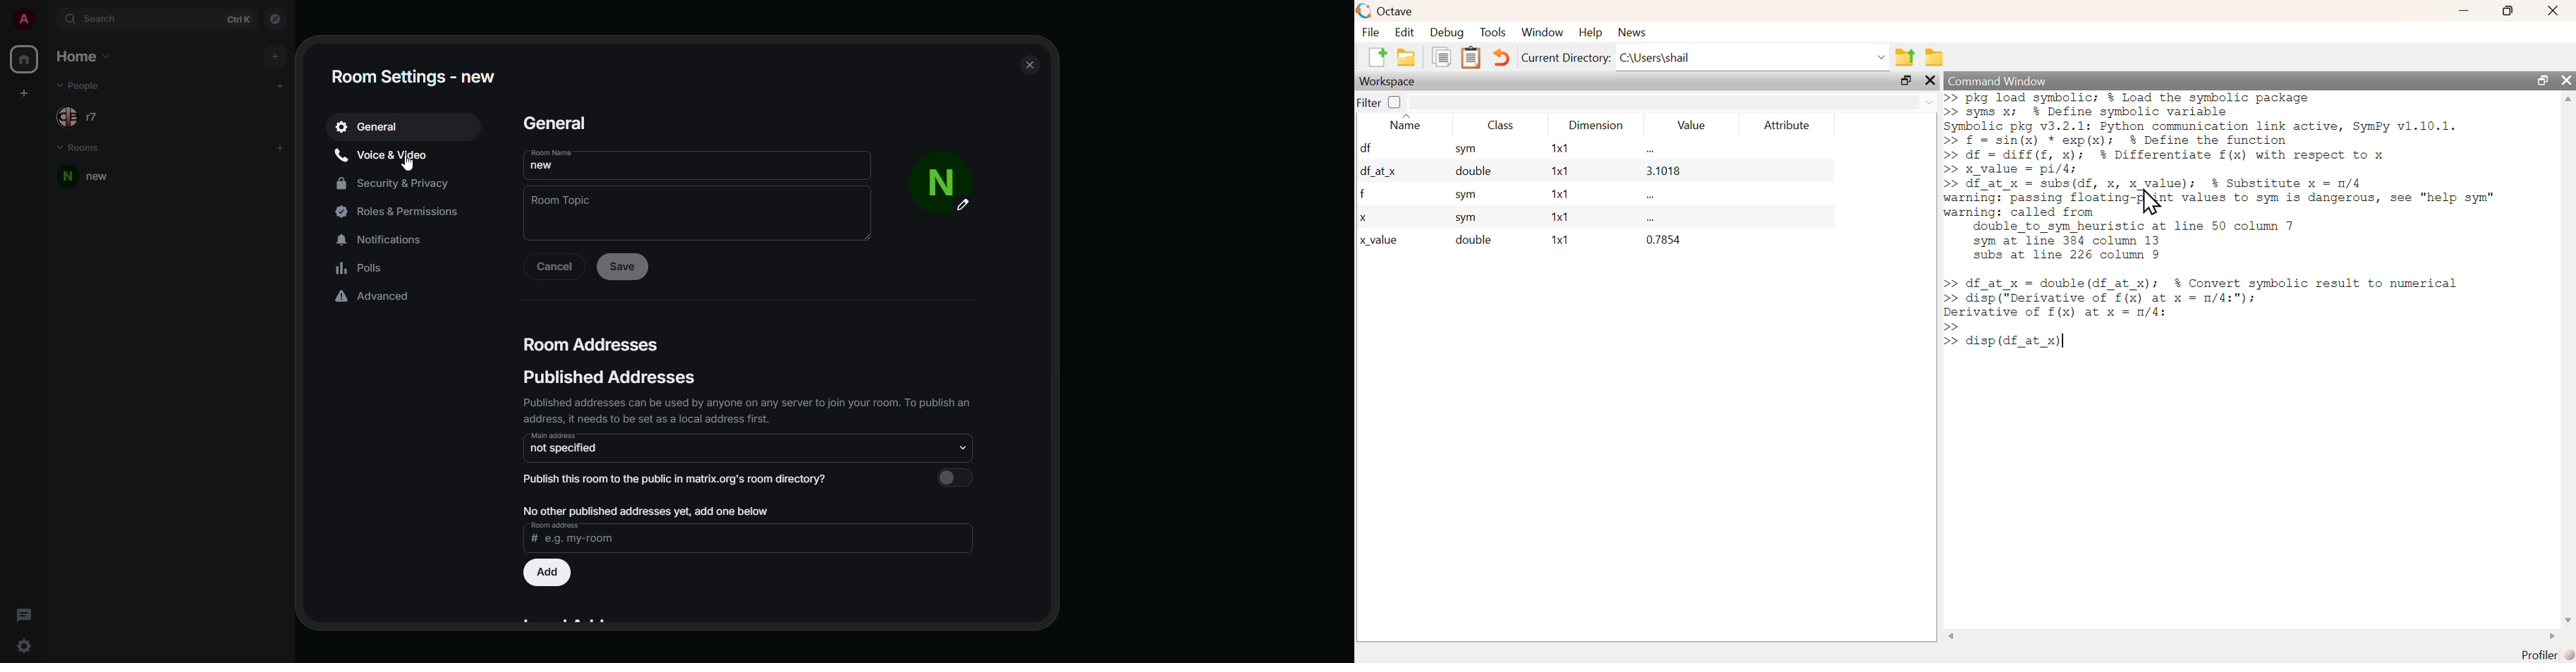 Image resolution: width=2576 pixels, height=672 pixels. What do you see at coordinates (1467, 196) in the screenshot?
I see `sym` at bounding box center [1467, 196].